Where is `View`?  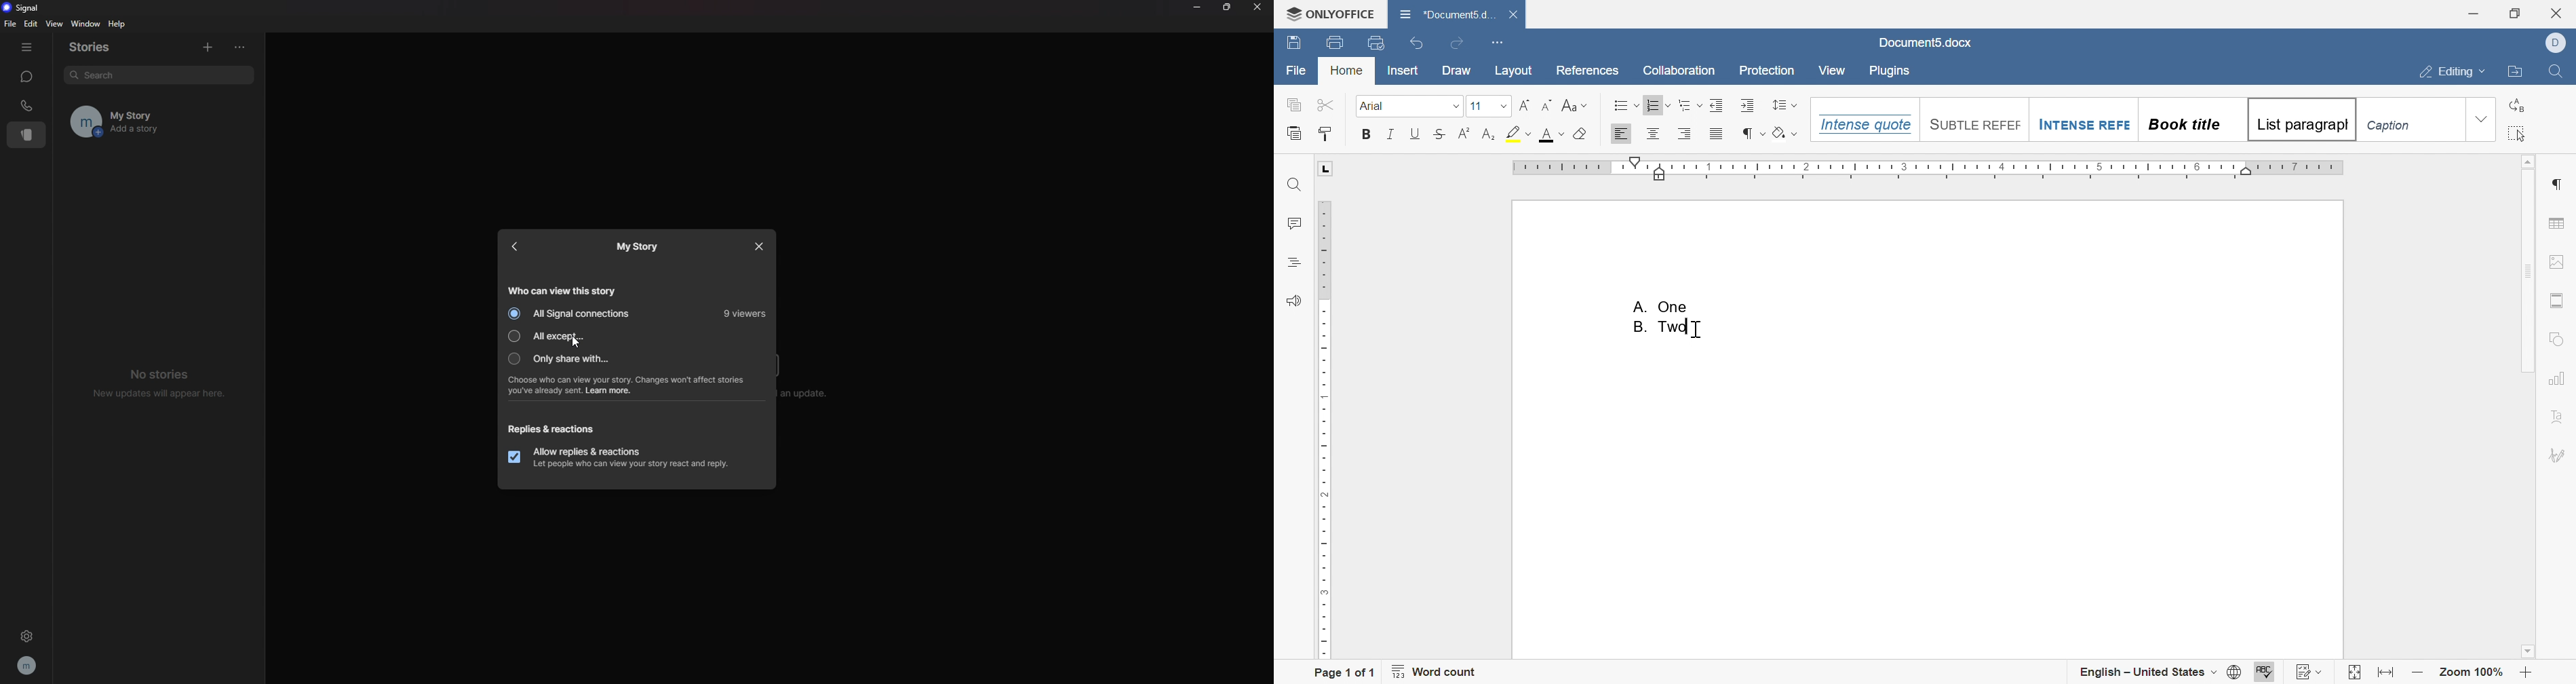
View is located at coordinates (1833, 71).